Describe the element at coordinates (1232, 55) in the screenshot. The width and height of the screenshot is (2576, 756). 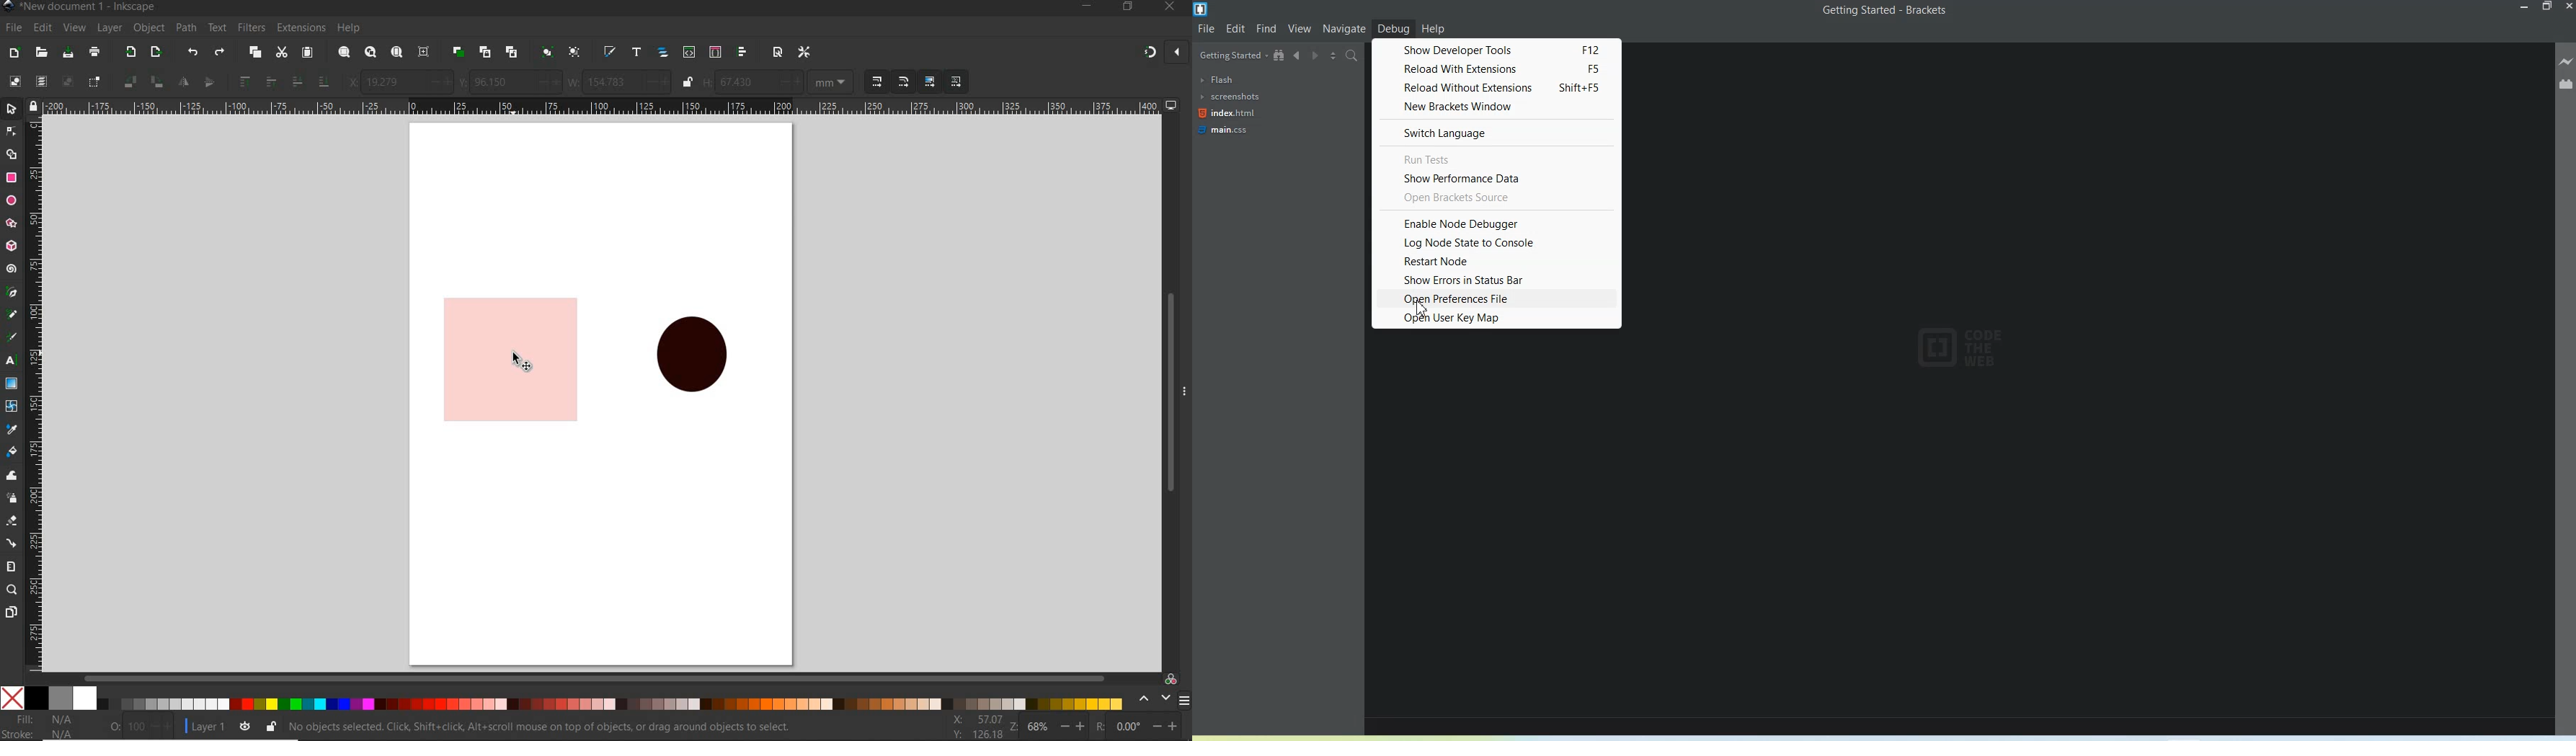
I see `Getting Started` at that location.